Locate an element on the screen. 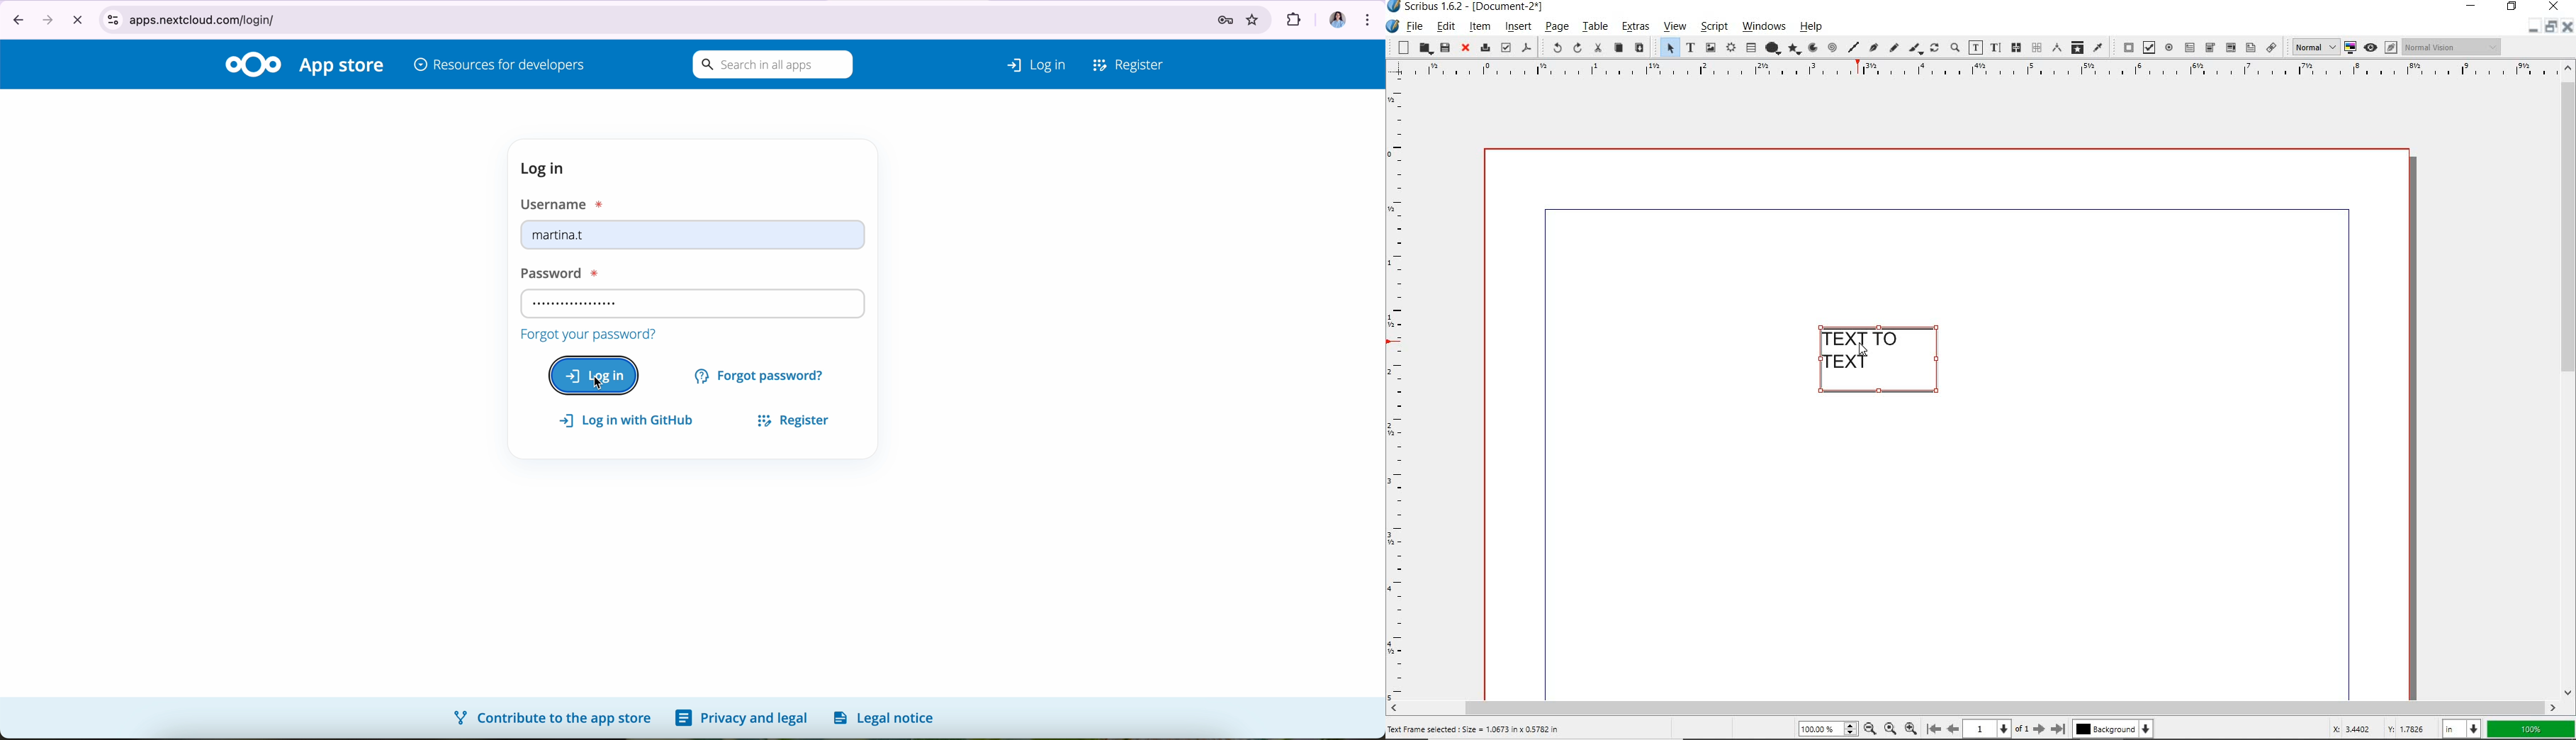 The height and width of the screenshot is (756, 2576). link text frames is located at coordinates (2016, 47).